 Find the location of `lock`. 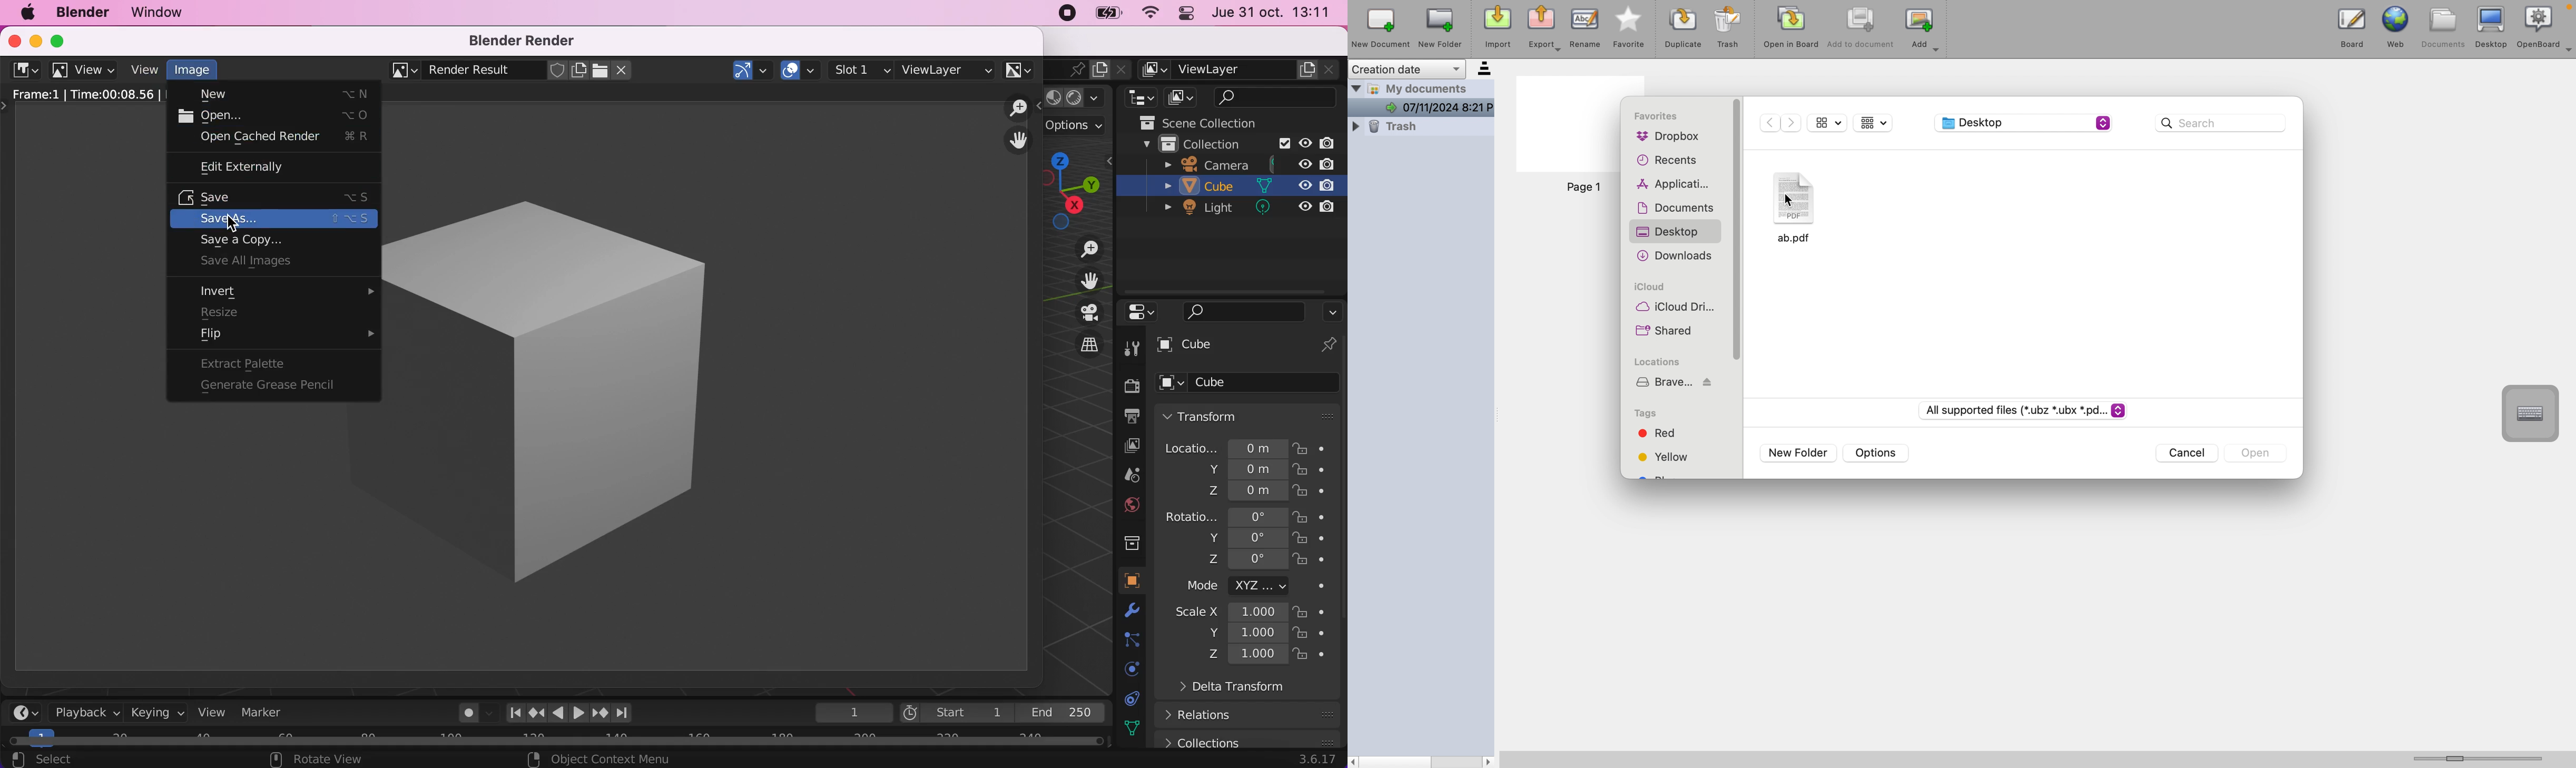

lock is located at coordinates (1311, 634).